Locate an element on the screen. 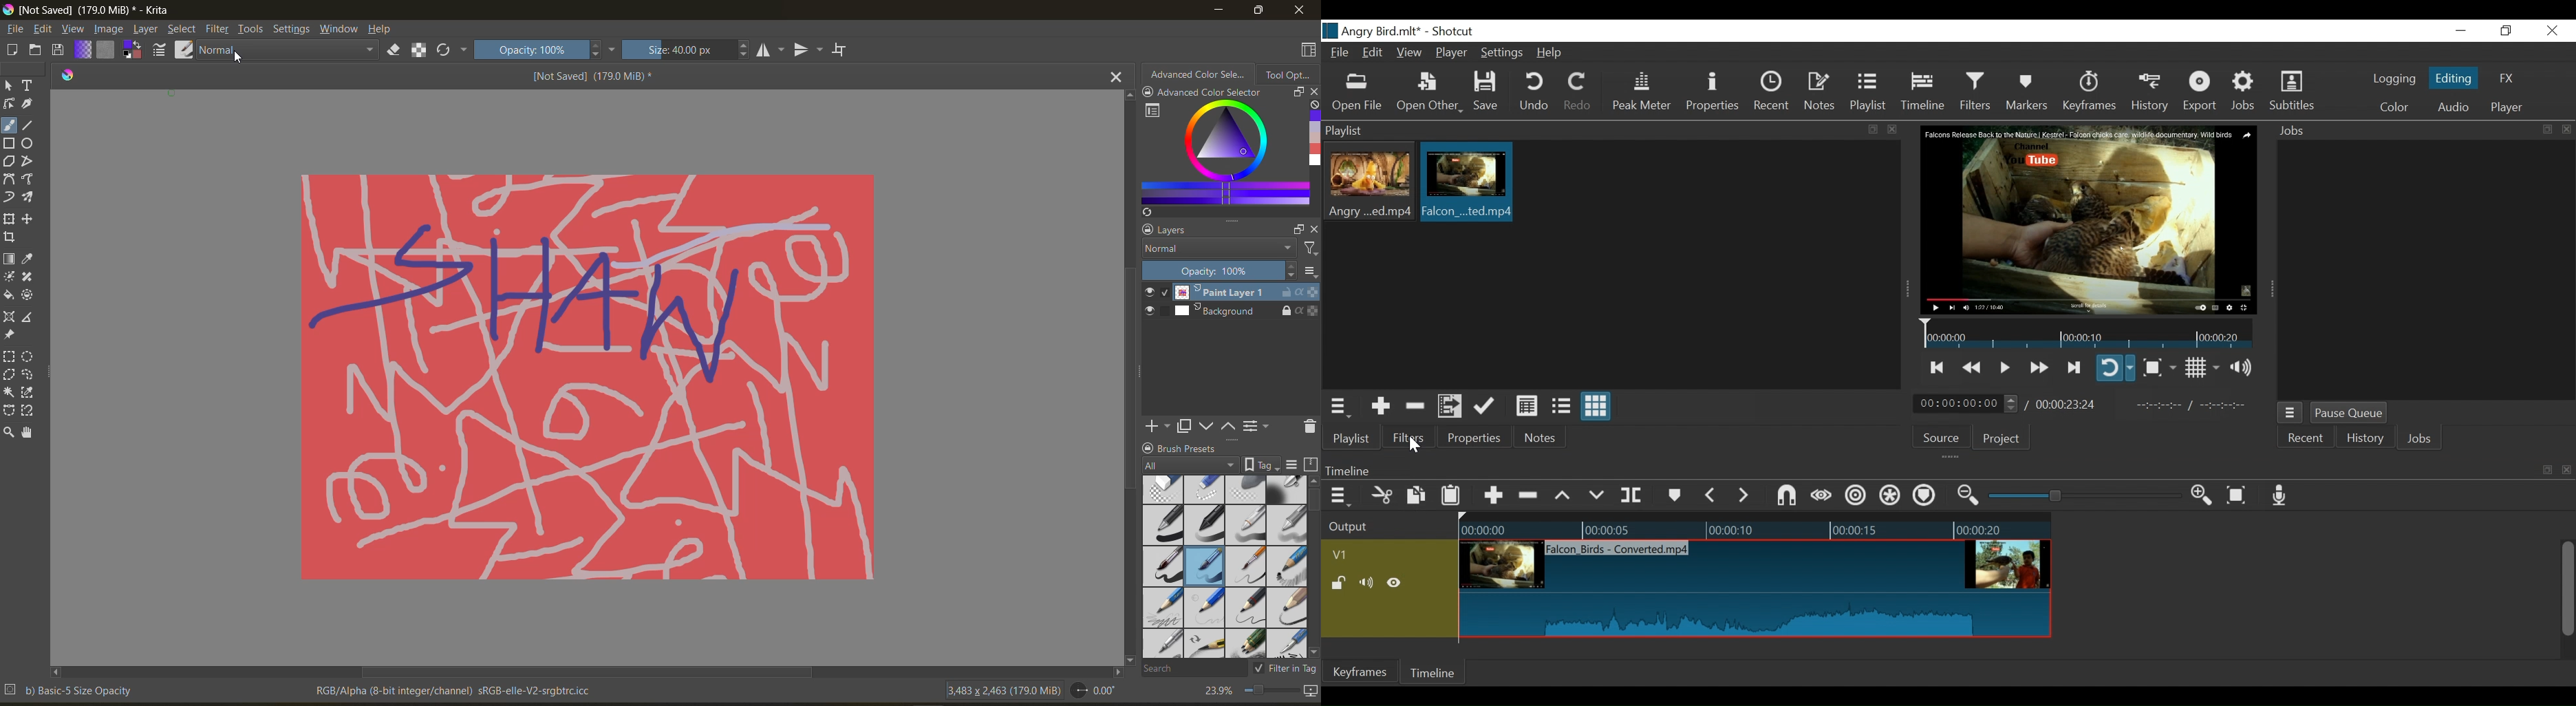  History is located at coordinates (2150, 92).